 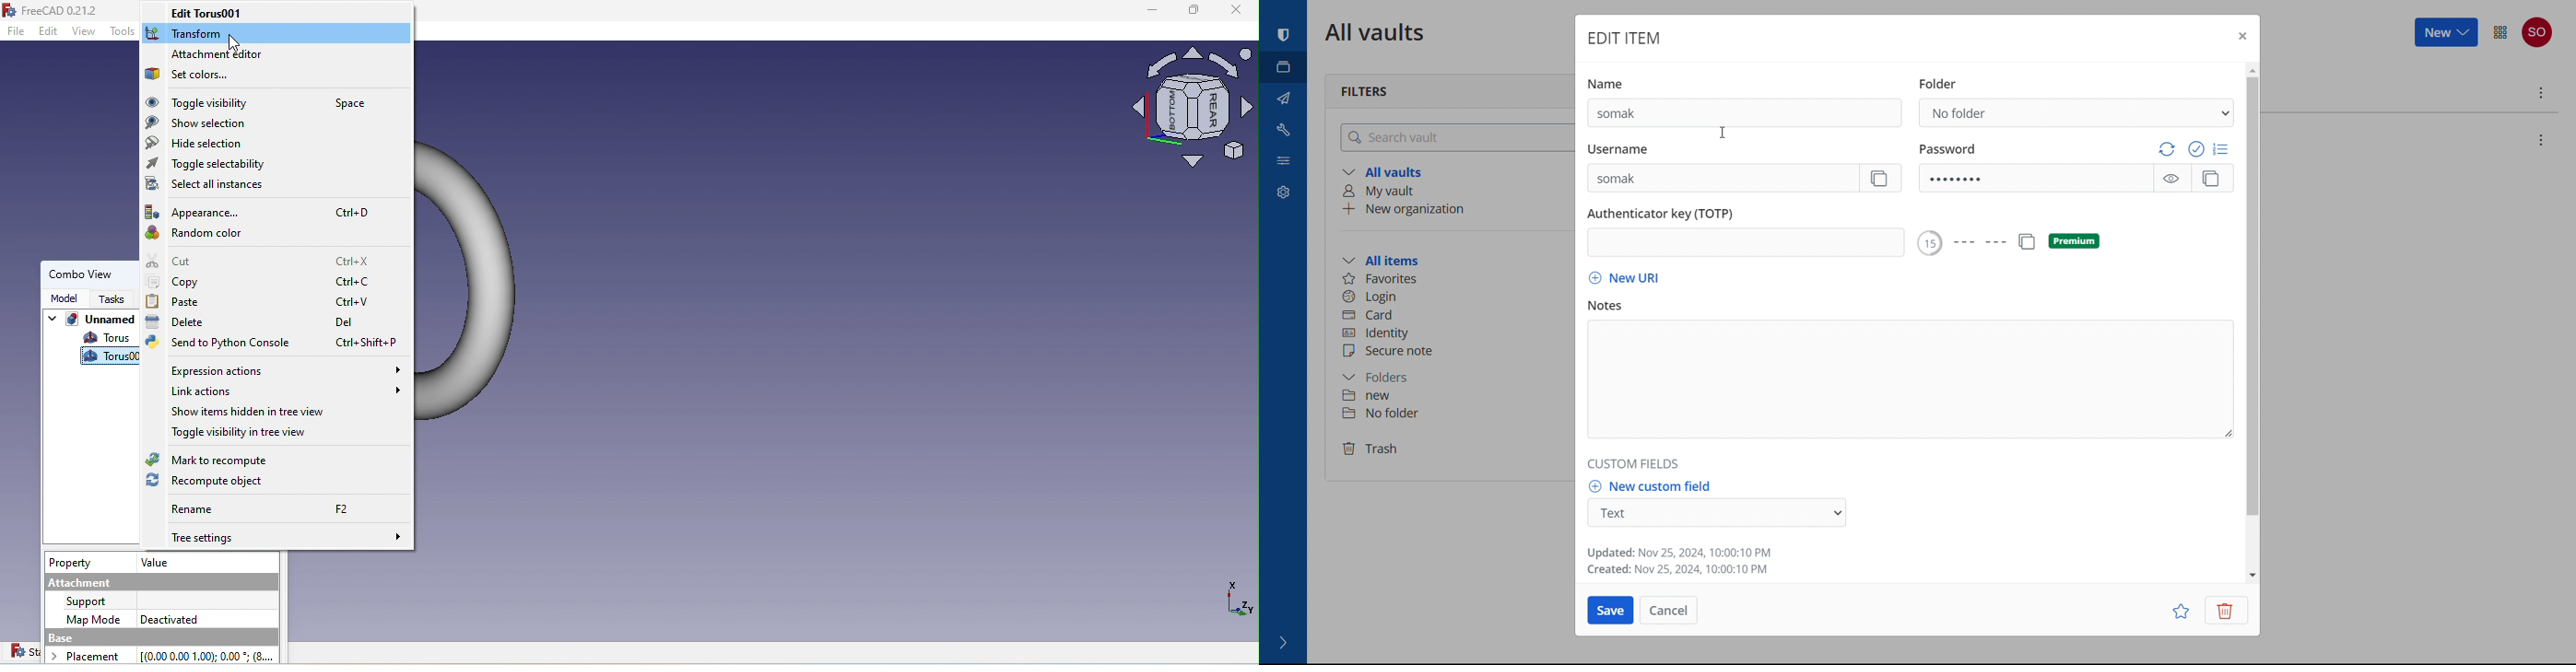 What do you see at coordinates (1455, 209) in the screenshot?
I see `add new organization` at bounding box center [1455, 209].